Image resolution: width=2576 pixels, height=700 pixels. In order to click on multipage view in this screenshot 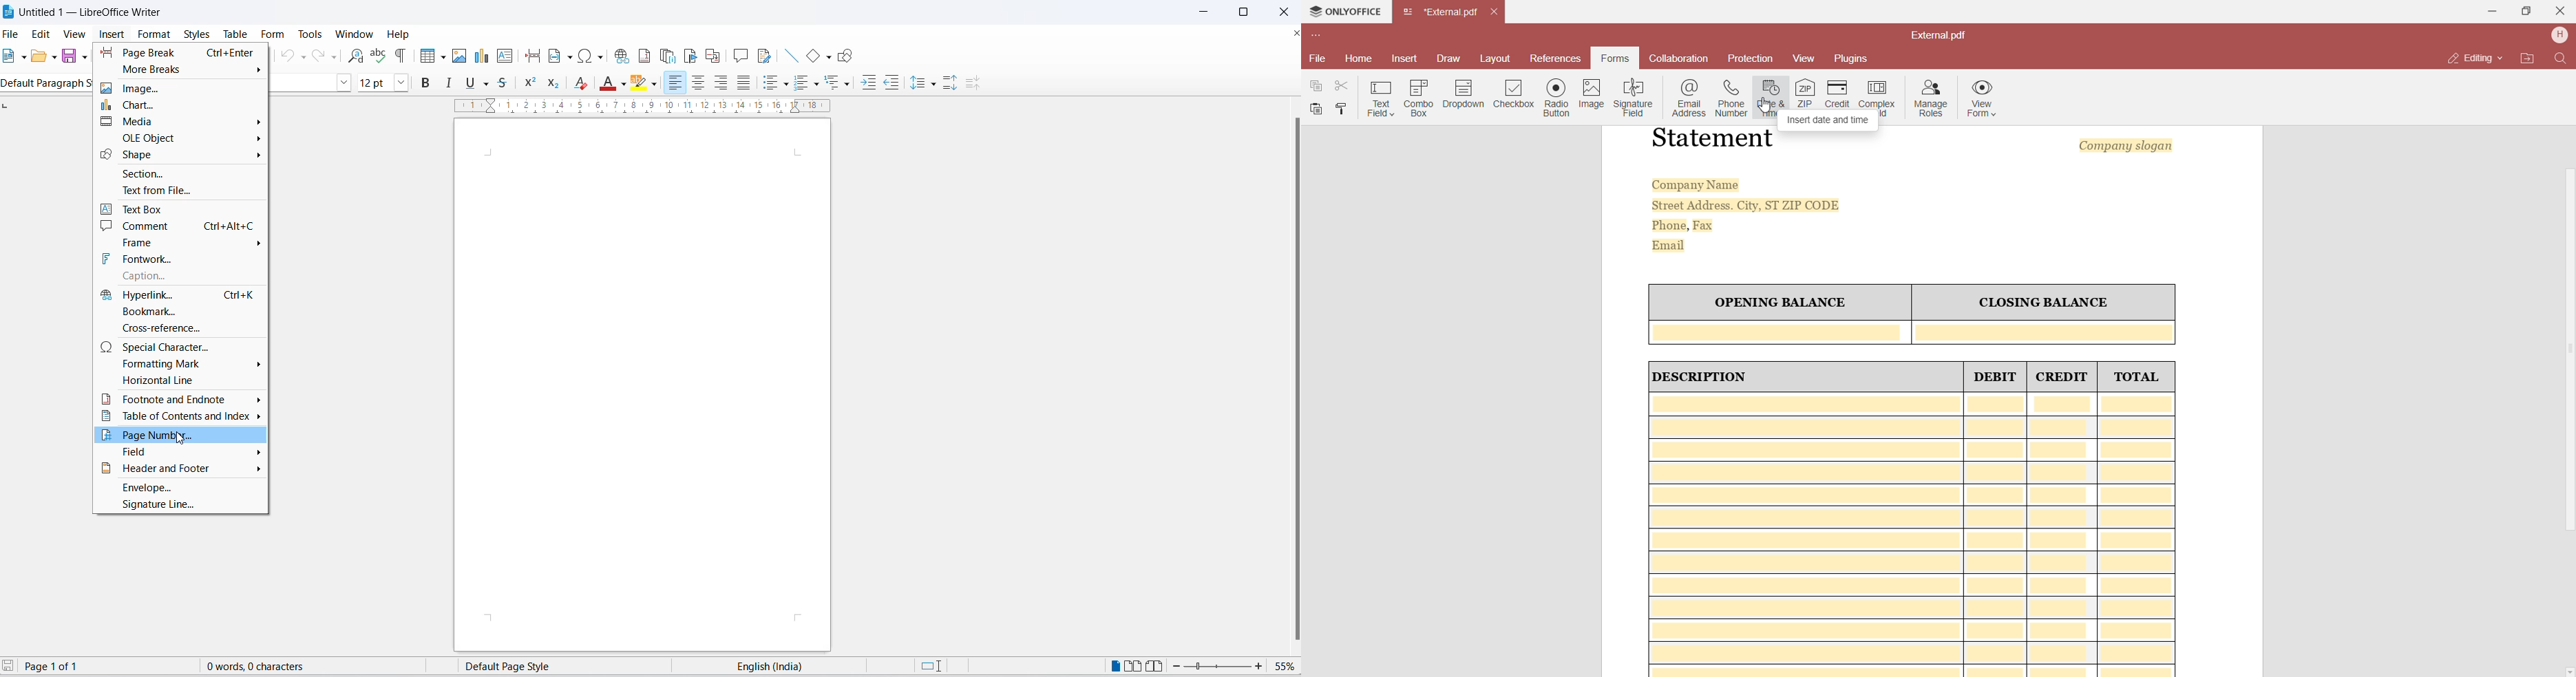, I will do `click(1134, 667)`.